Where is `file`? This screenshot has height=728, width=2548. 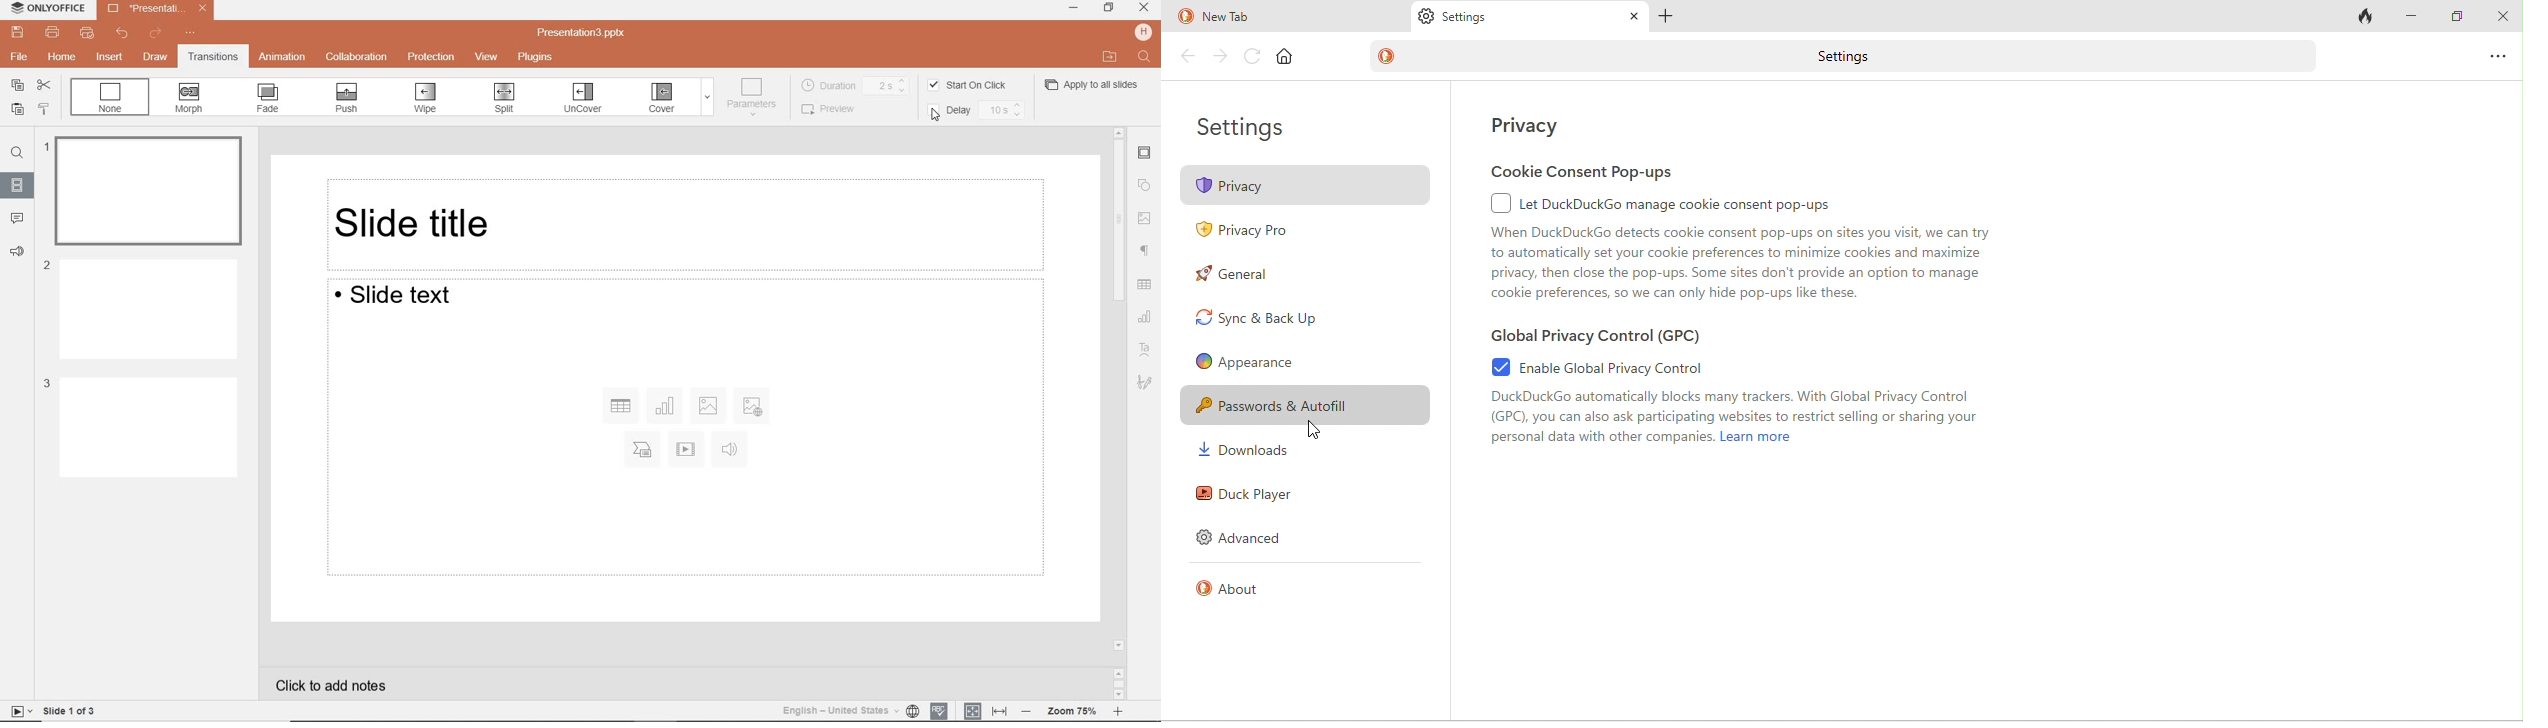 file is located at coordinates (18, 56).